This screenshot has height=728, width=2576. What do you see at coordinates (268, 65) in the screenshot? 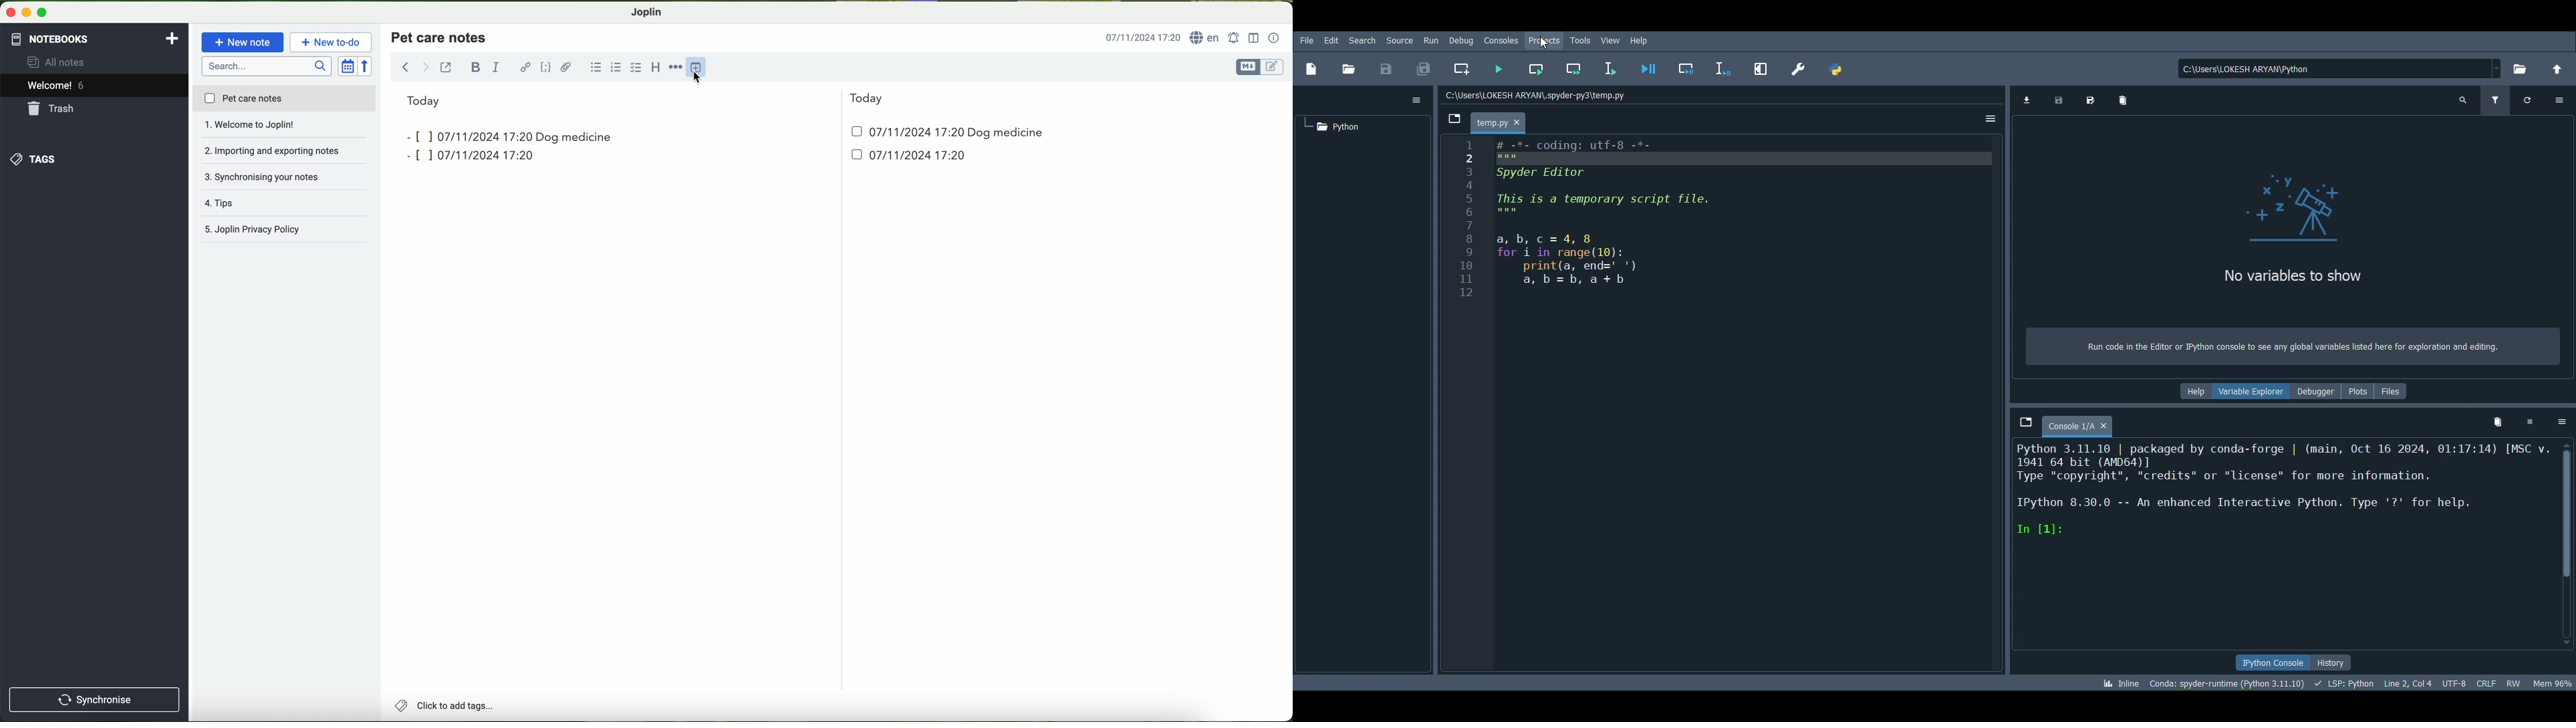
I see `search bar` at bounding box center [268, 65].